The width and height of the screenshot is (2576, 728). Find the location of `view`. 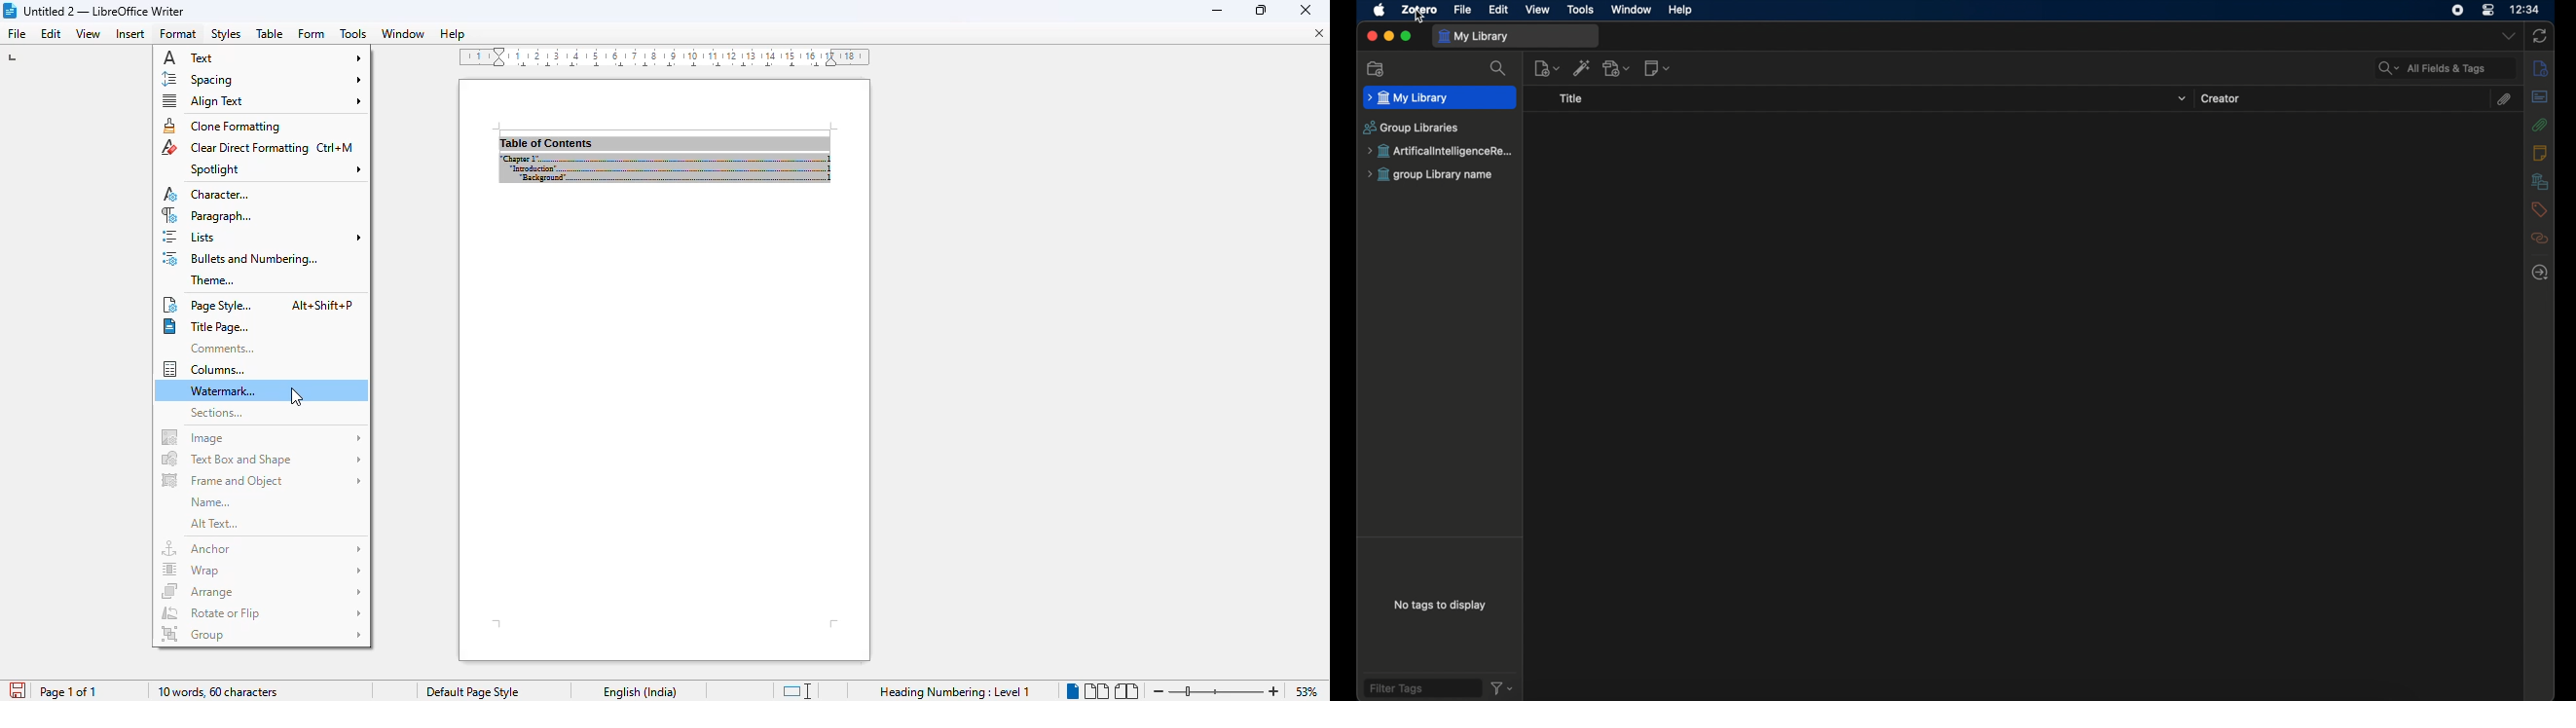

view is located at coordinates (89, 34).